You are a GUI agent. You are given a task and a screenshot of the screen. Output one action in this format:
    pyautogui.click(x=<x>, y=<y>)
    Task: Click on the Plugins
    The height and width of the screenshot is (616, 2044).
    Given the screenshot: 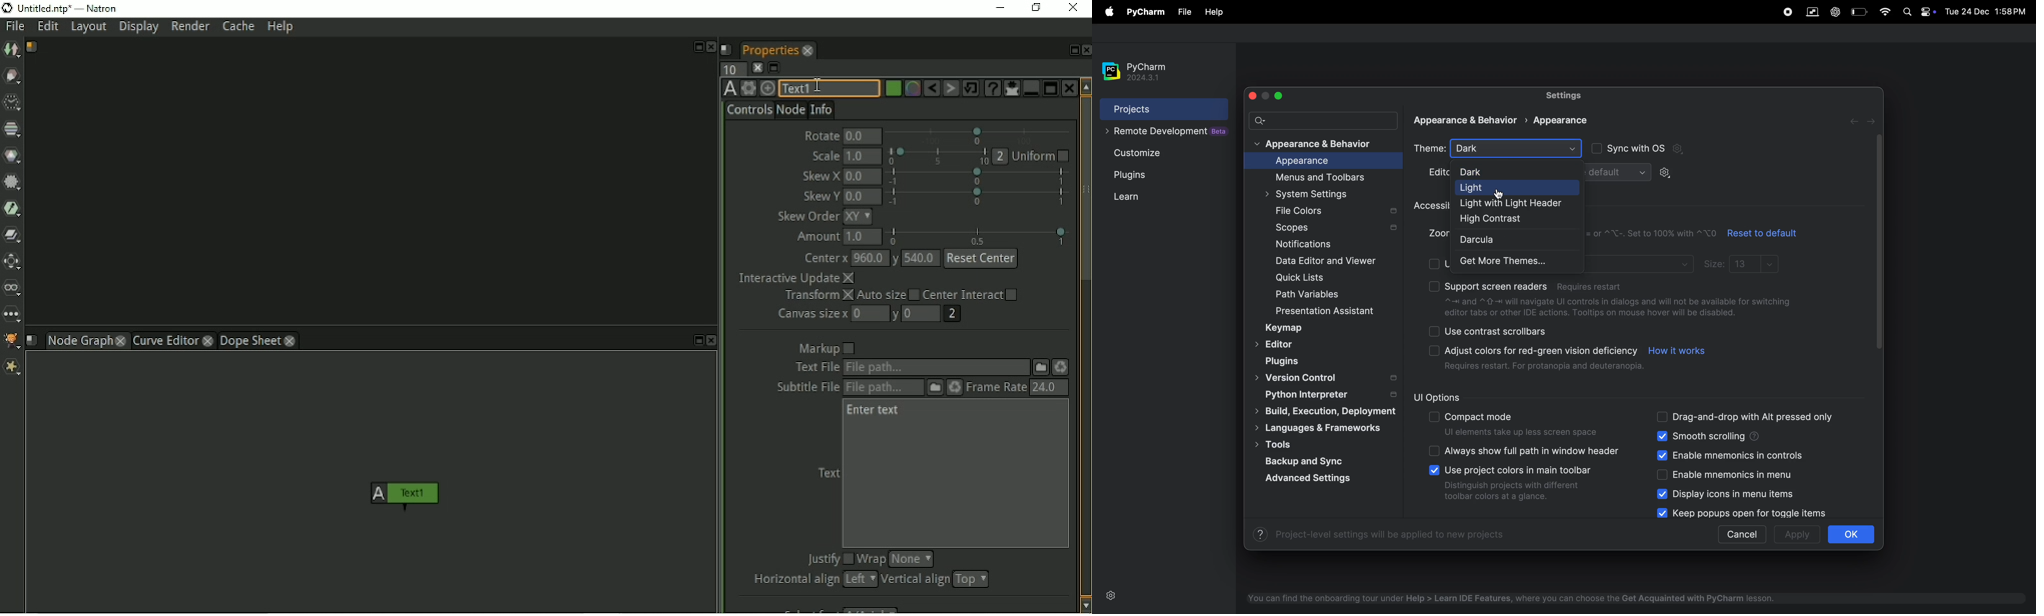 What is the action you would take?
    pyautogui.click(x=1133, y=177)
    